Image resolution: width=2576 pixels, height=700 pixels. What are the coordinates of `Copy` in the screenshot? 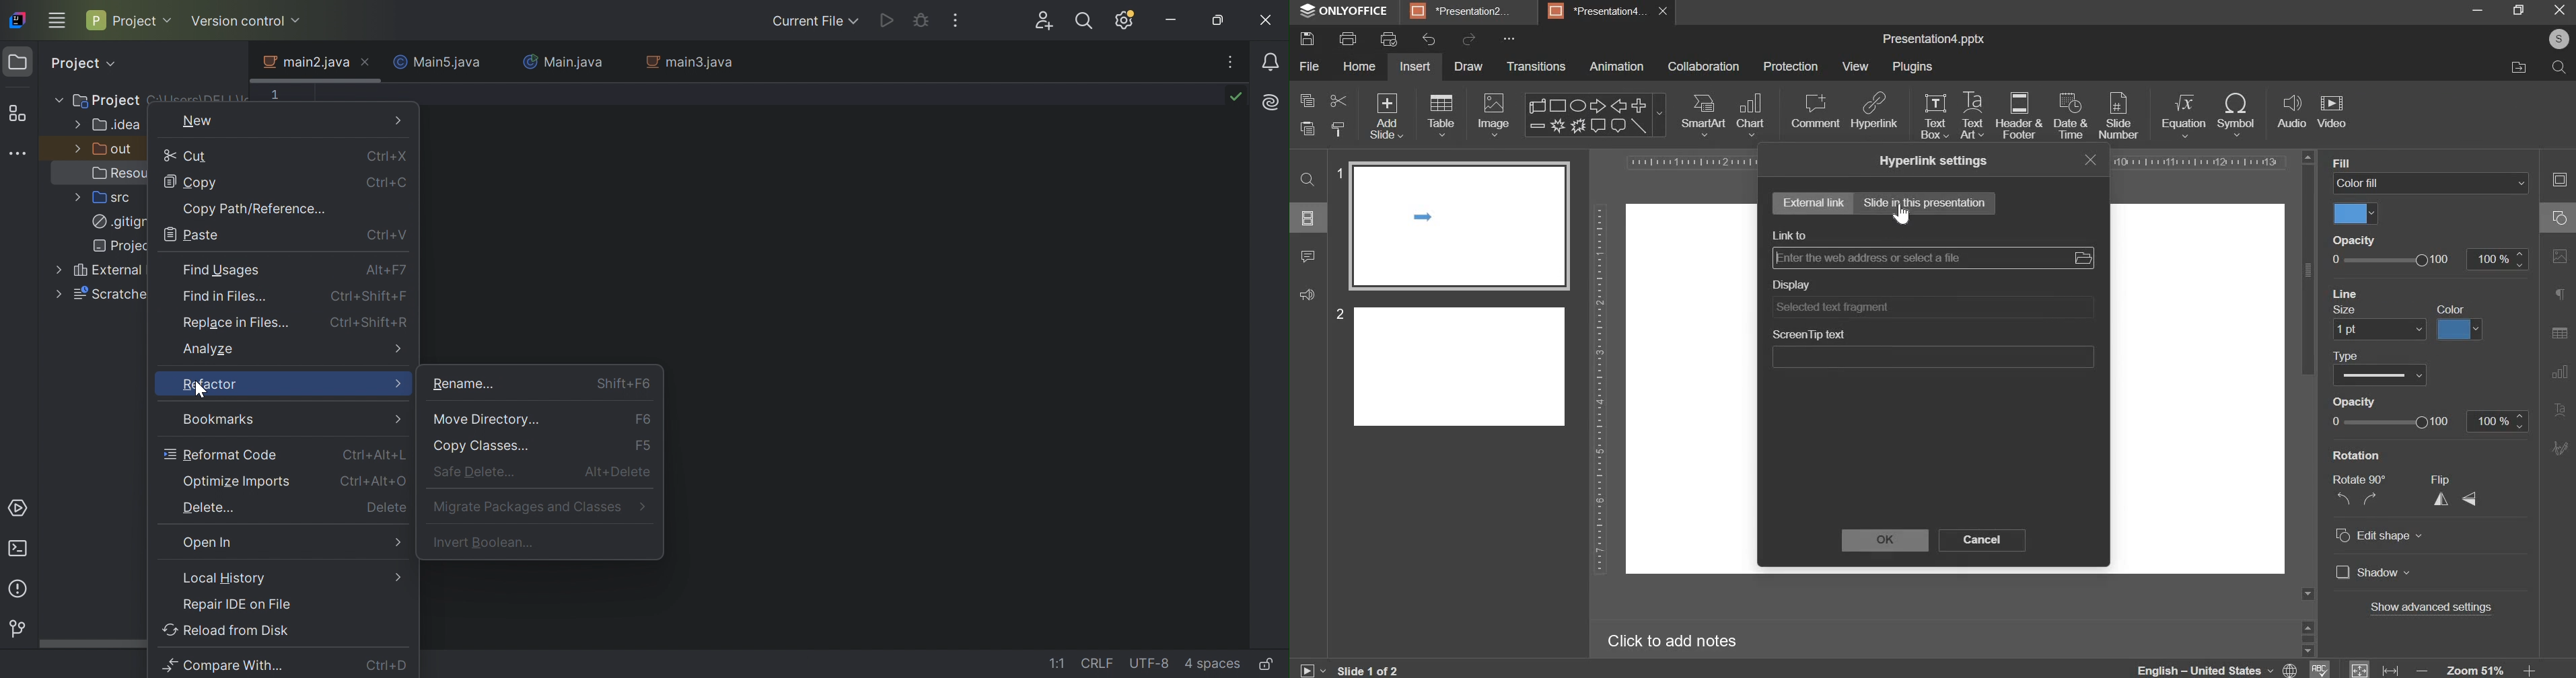 It's located at (192, 184).